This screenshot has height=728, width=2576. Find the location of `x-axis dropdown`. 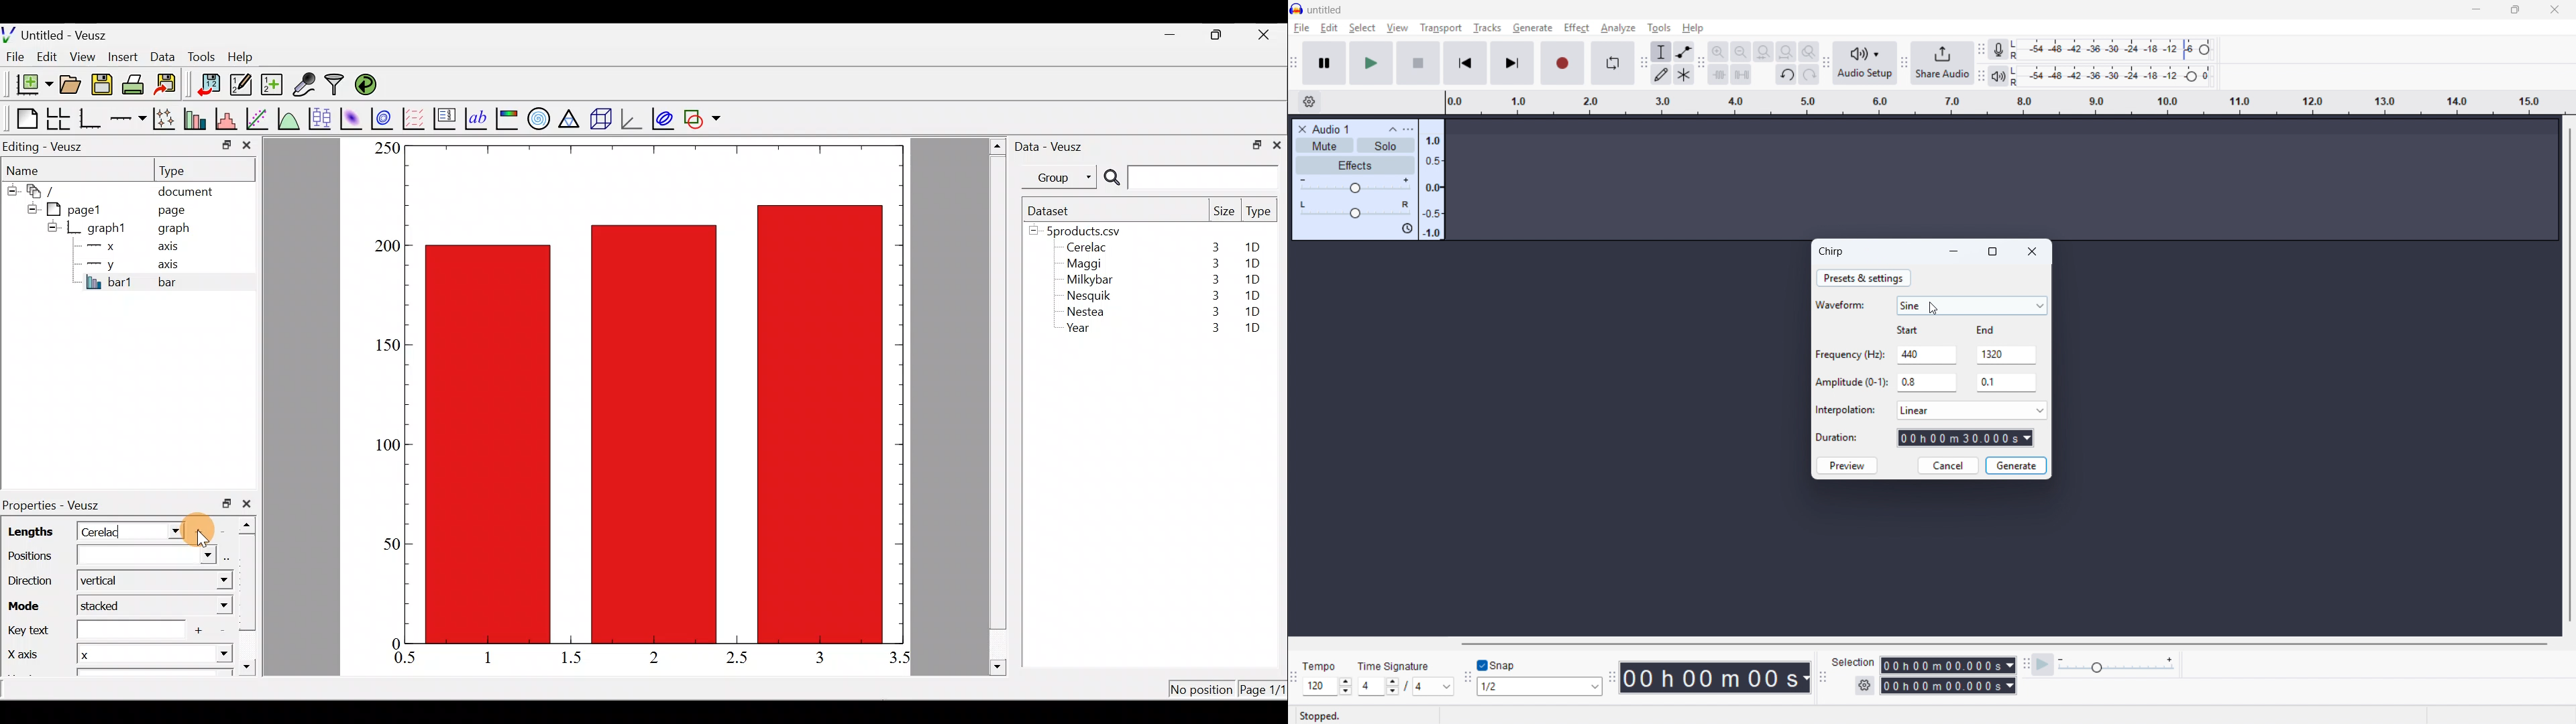

x-axis dropdown is located at coordinates (209, 660).